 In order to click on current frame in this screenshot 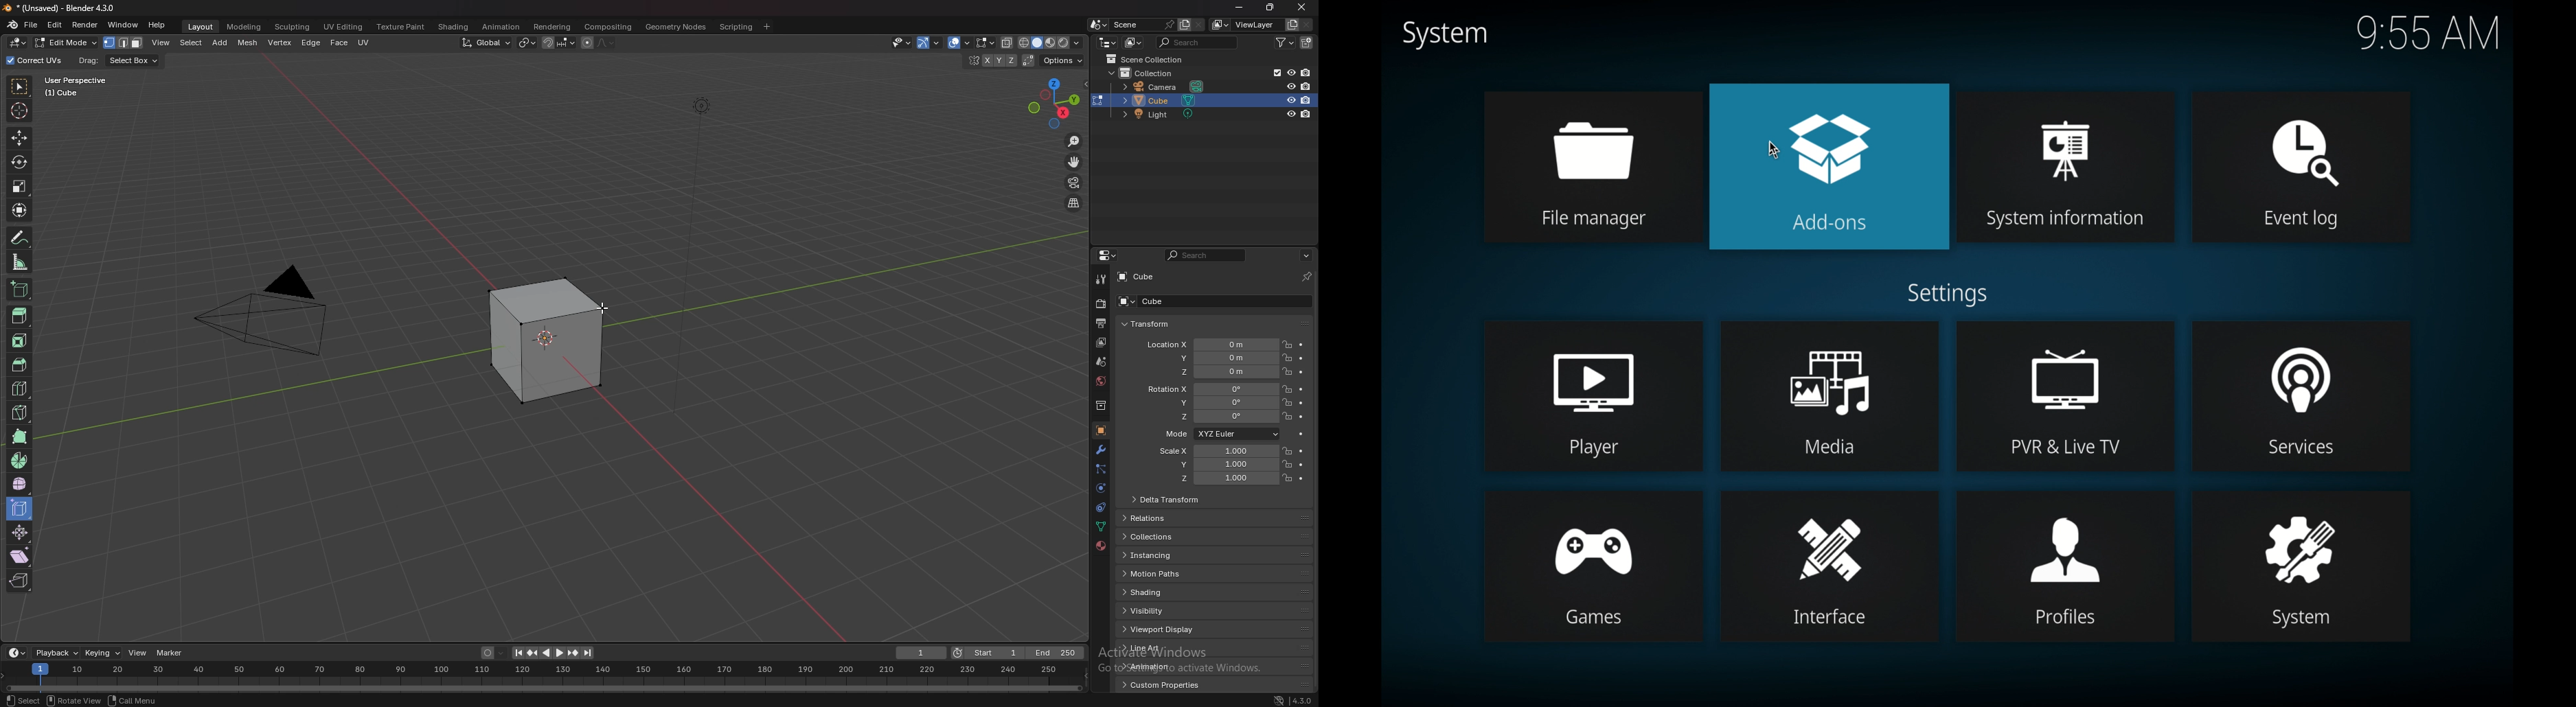, I will do `click(920, 653)`.